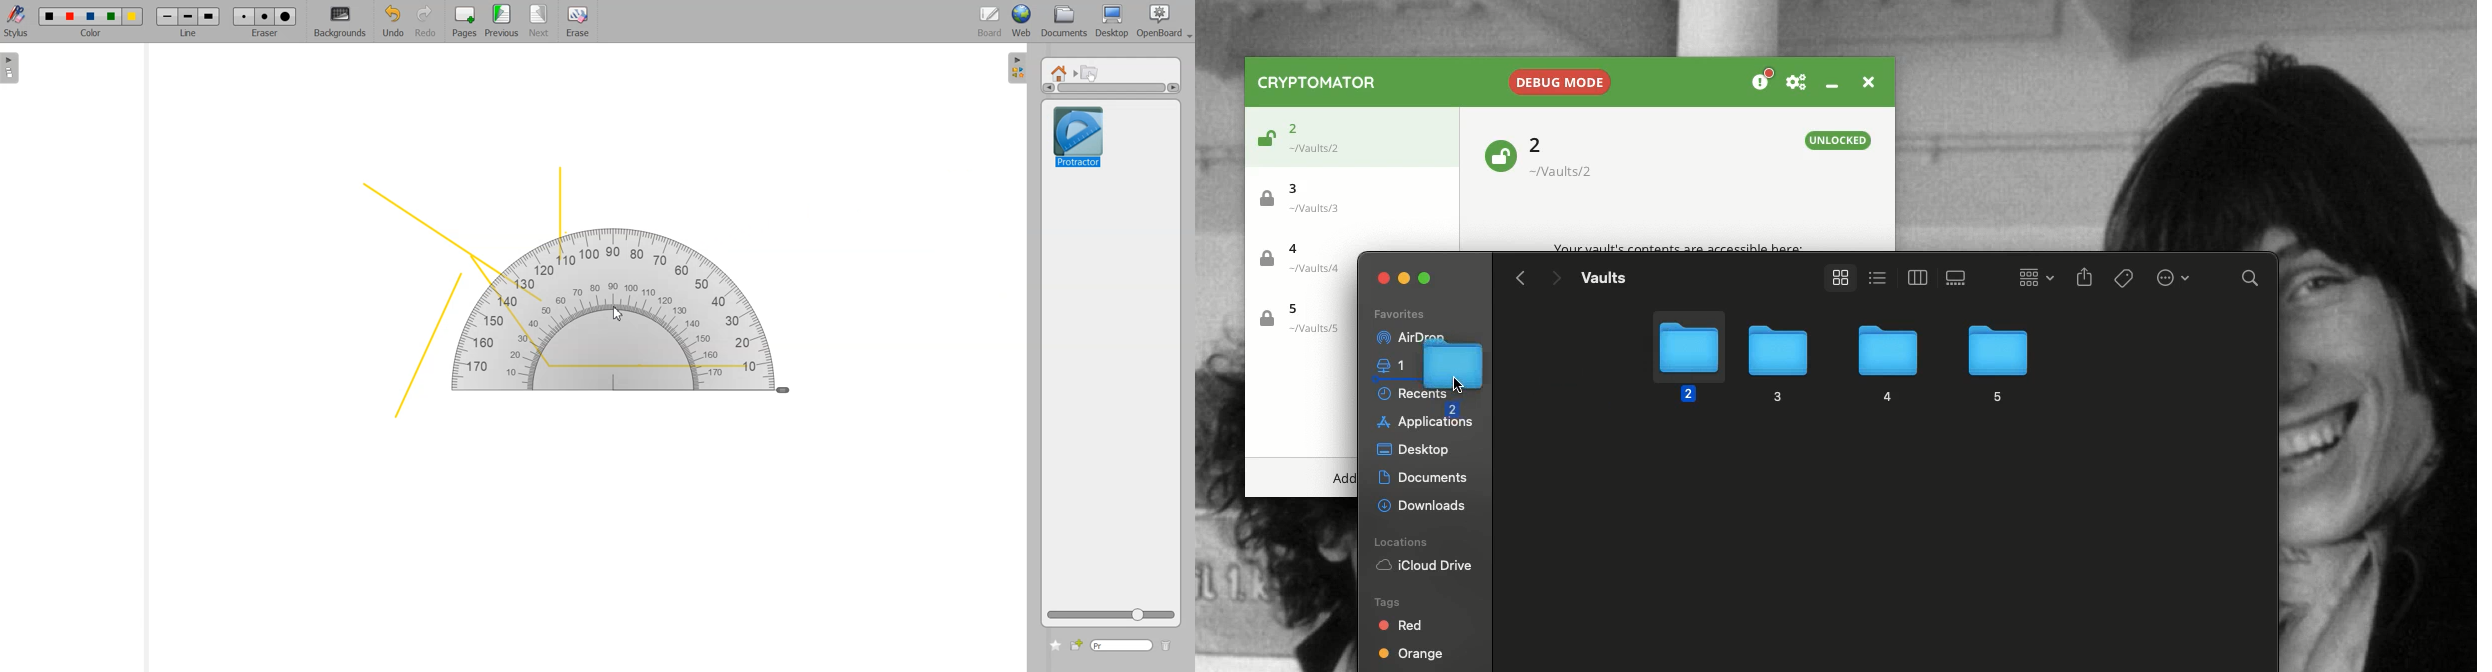 Image resolution: width=2492 pixels, height=672 pixels. Describe the element at coordinates (426, 22) in the screenshot. I see `Redo` at that location.